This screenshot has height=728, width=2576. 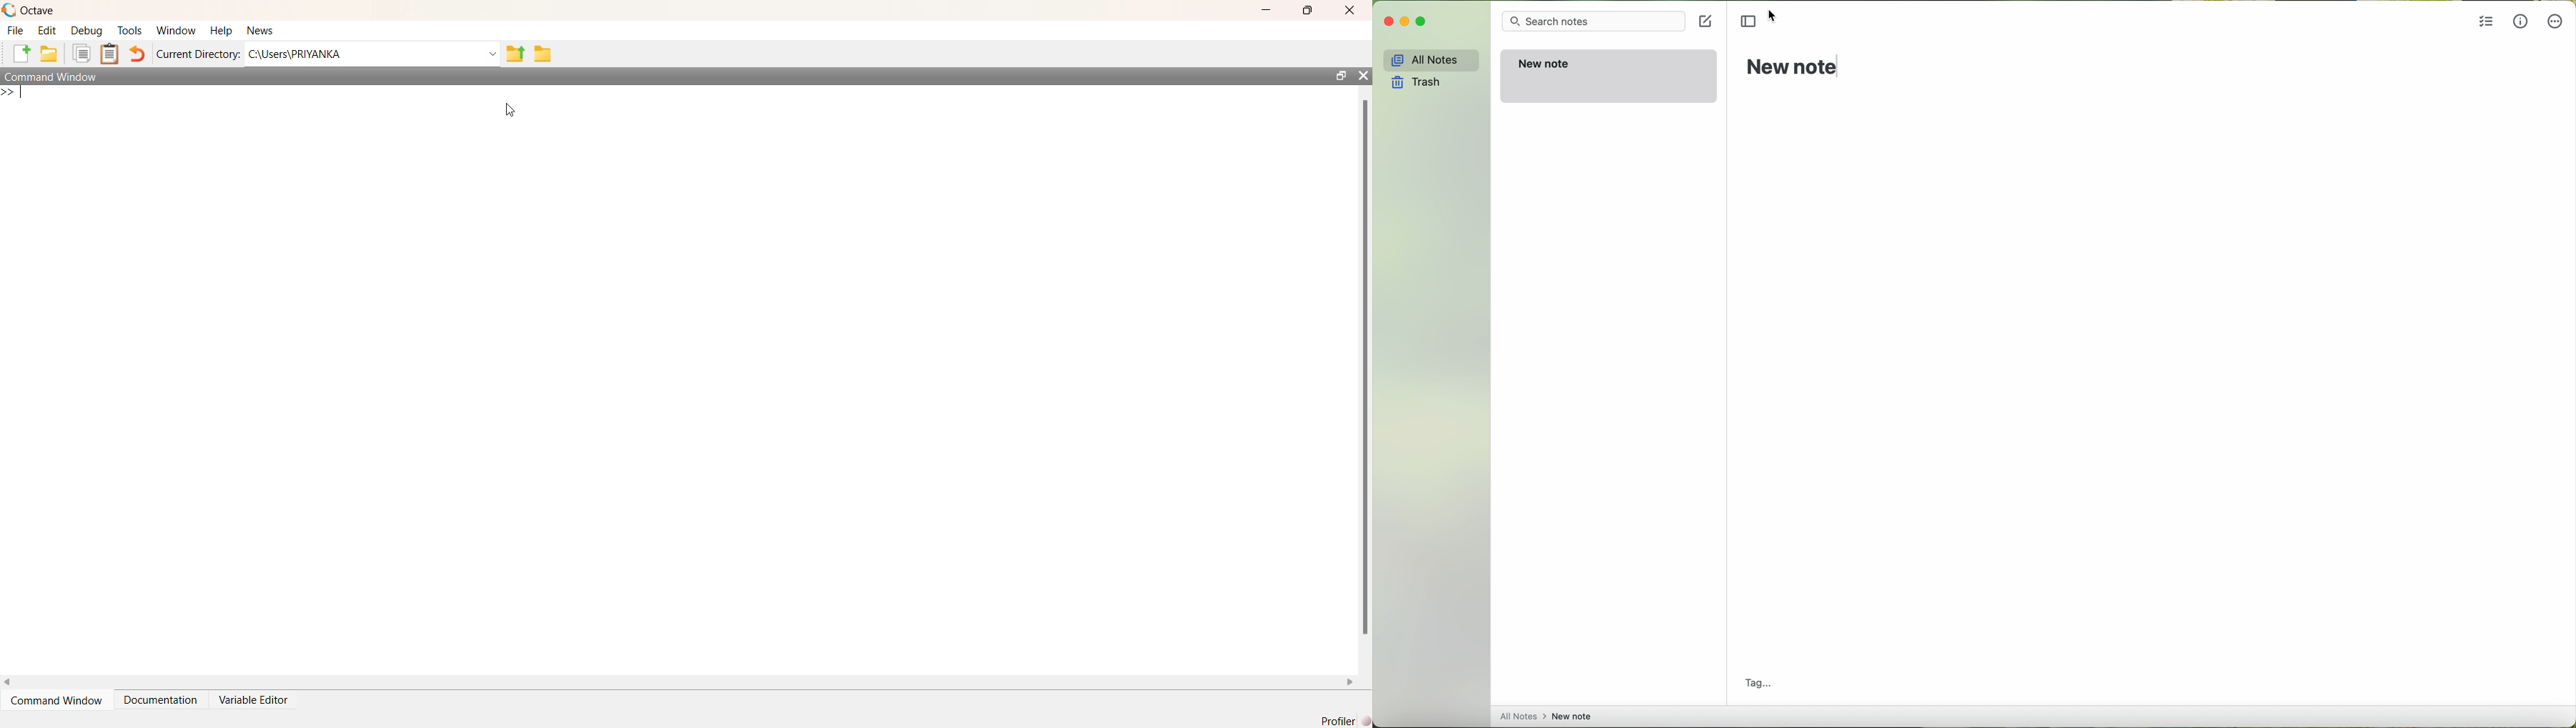 What do you see at coordinates (1795, 69) in the screenshot?
I see `new note` at bounding box center [1795, 69].